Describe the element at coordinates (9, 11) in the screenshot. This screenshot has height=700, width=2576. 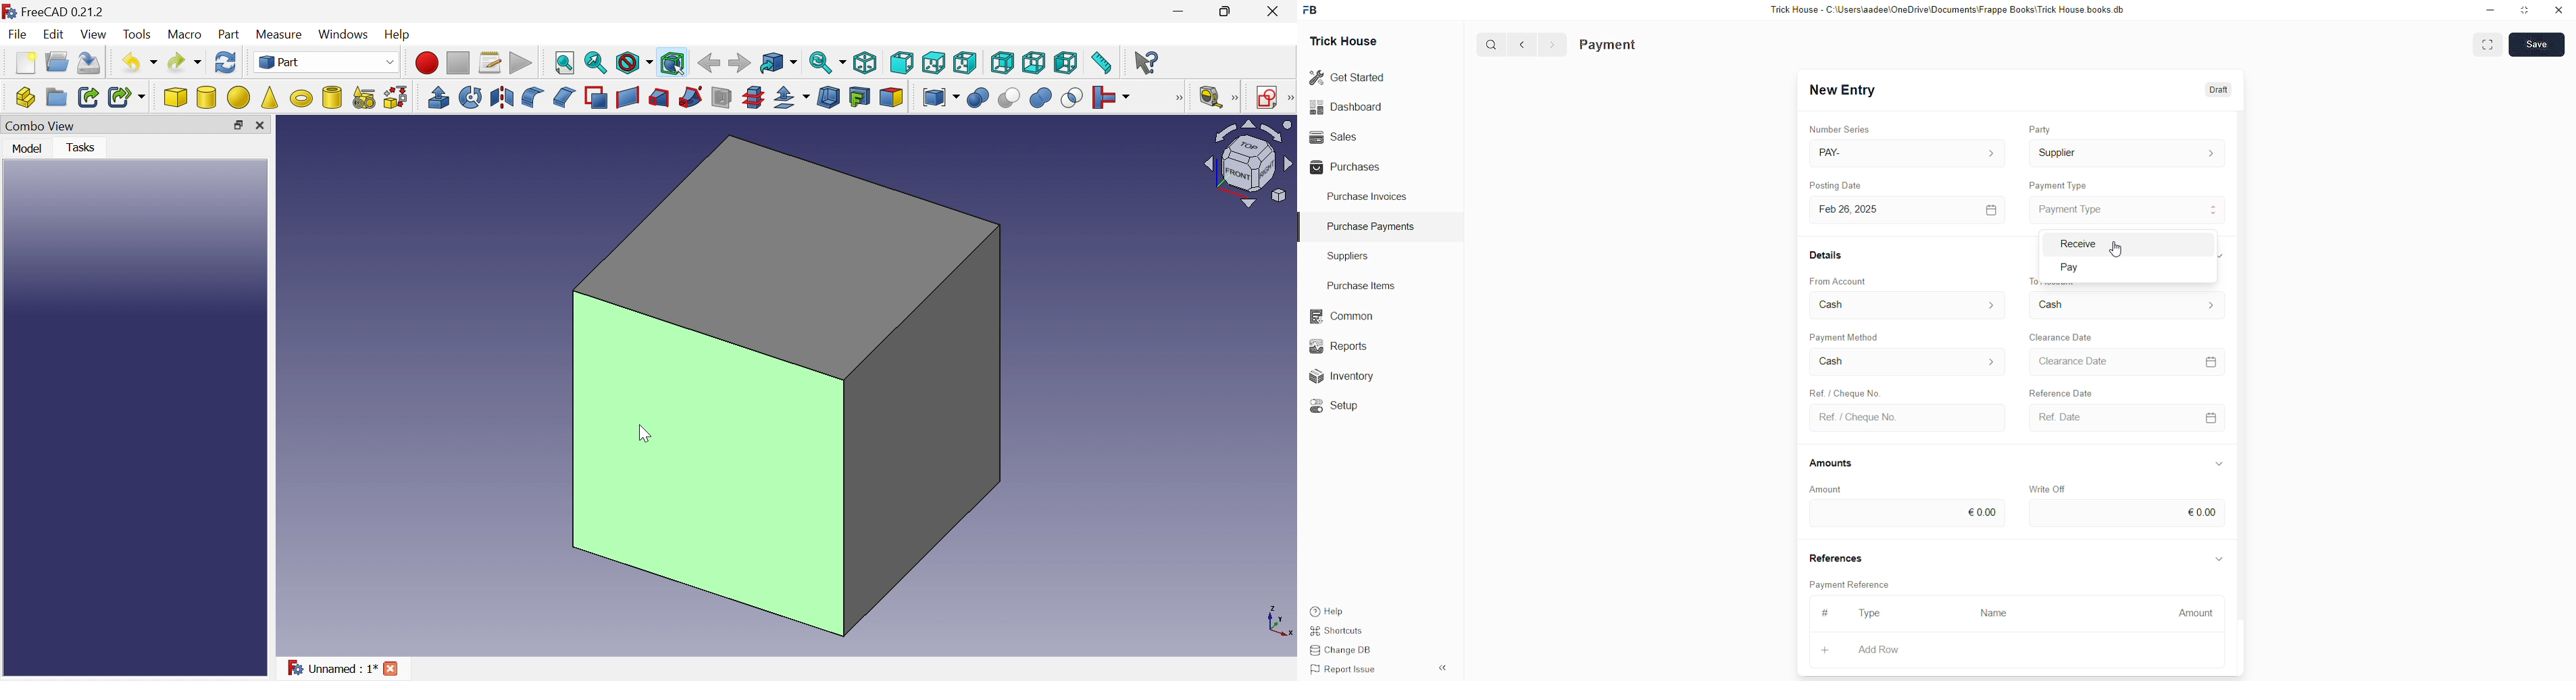
I see `logo` at that location.